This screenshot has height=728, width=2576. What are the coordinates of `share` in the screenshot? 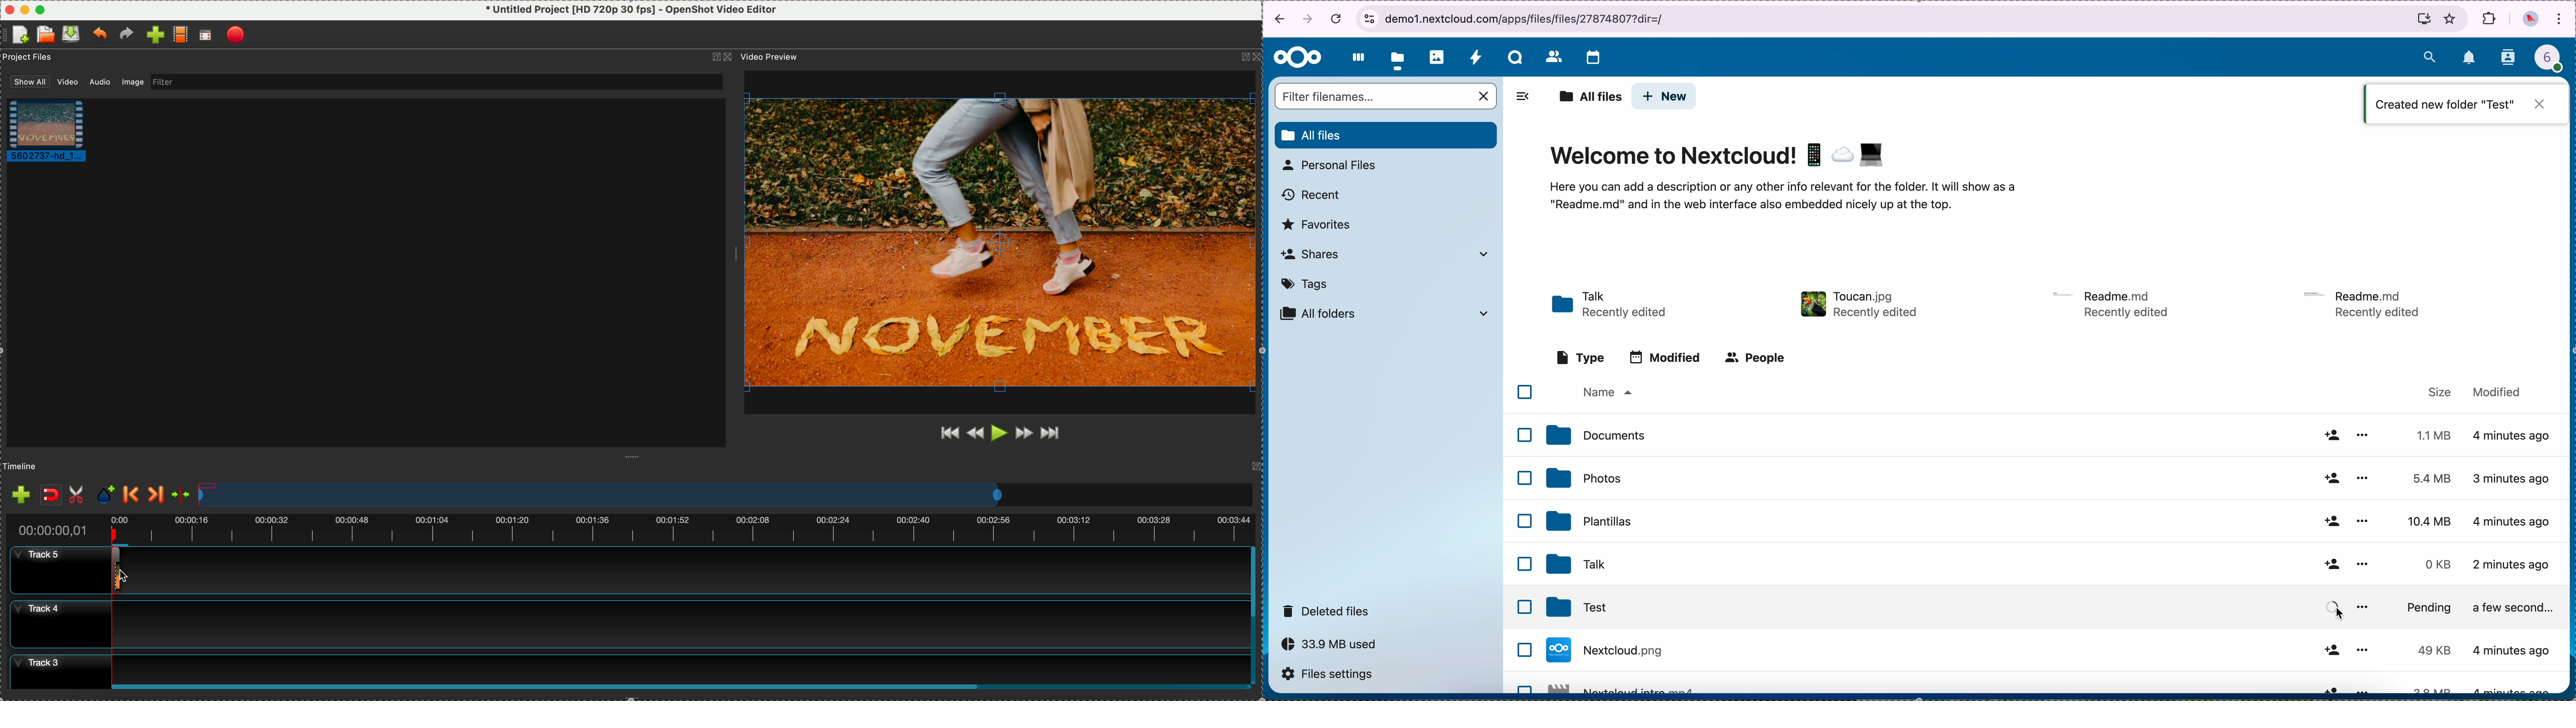 It's located at (2329, 687).